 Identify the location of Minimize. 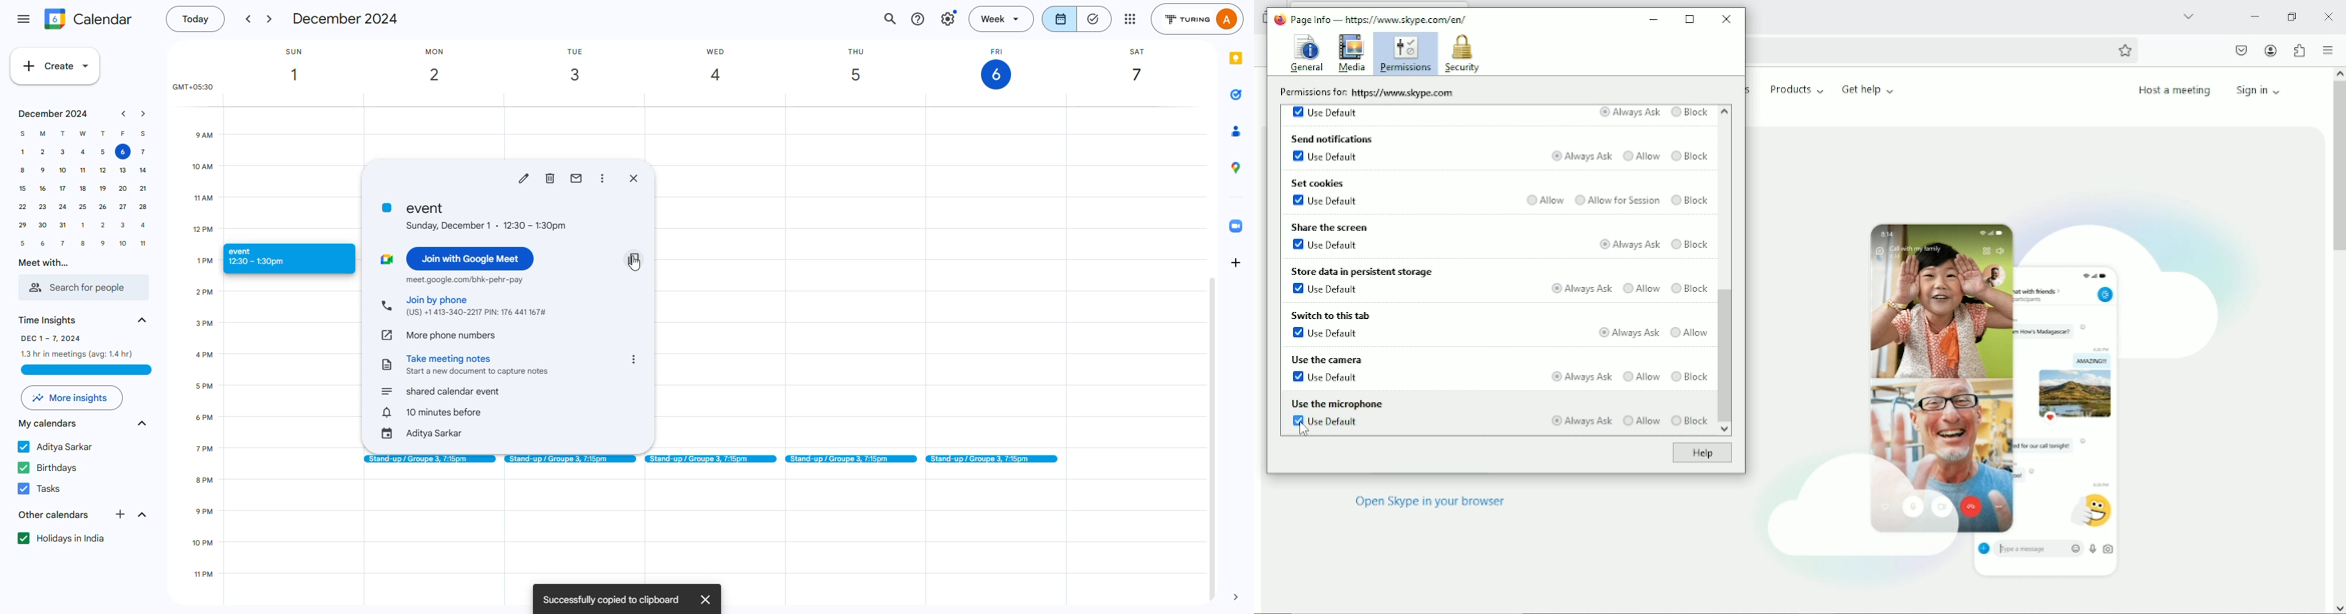
(1655, 16).